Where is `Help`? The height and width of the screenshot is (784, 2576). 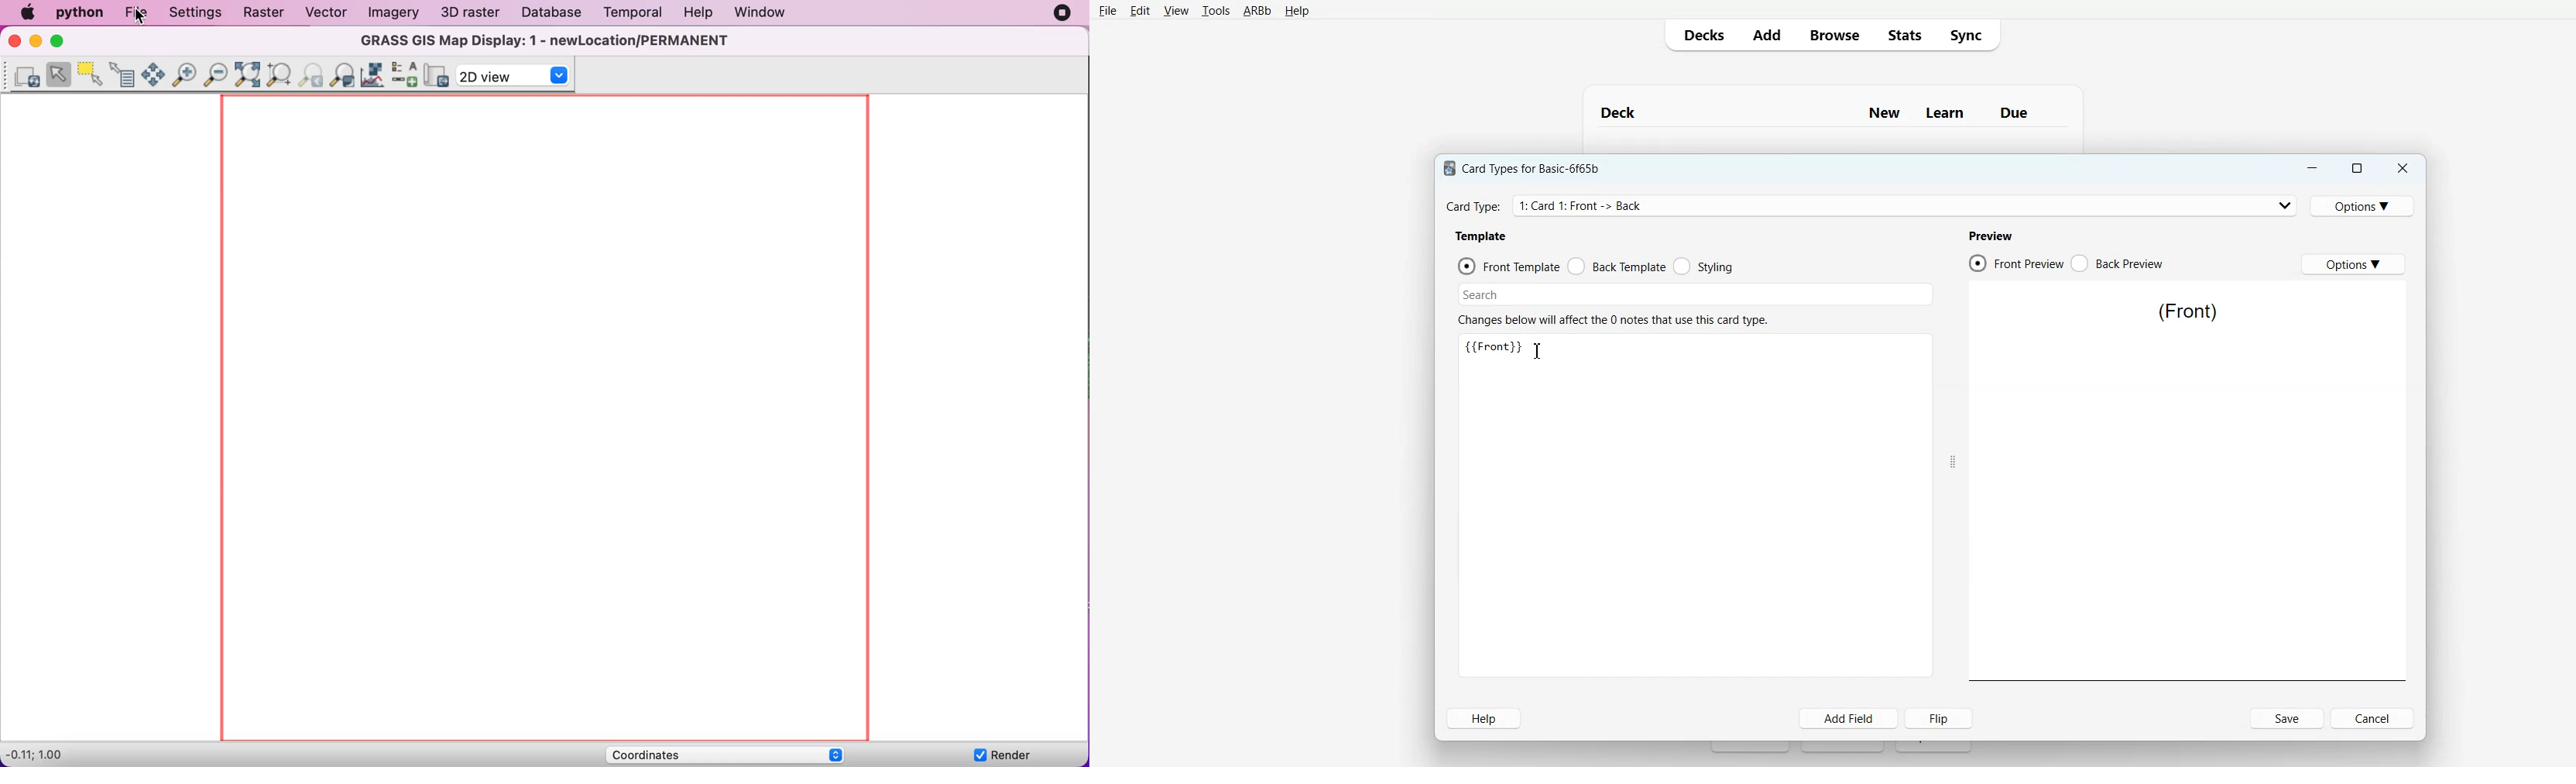
Help is located at coordinates (1295, 12).